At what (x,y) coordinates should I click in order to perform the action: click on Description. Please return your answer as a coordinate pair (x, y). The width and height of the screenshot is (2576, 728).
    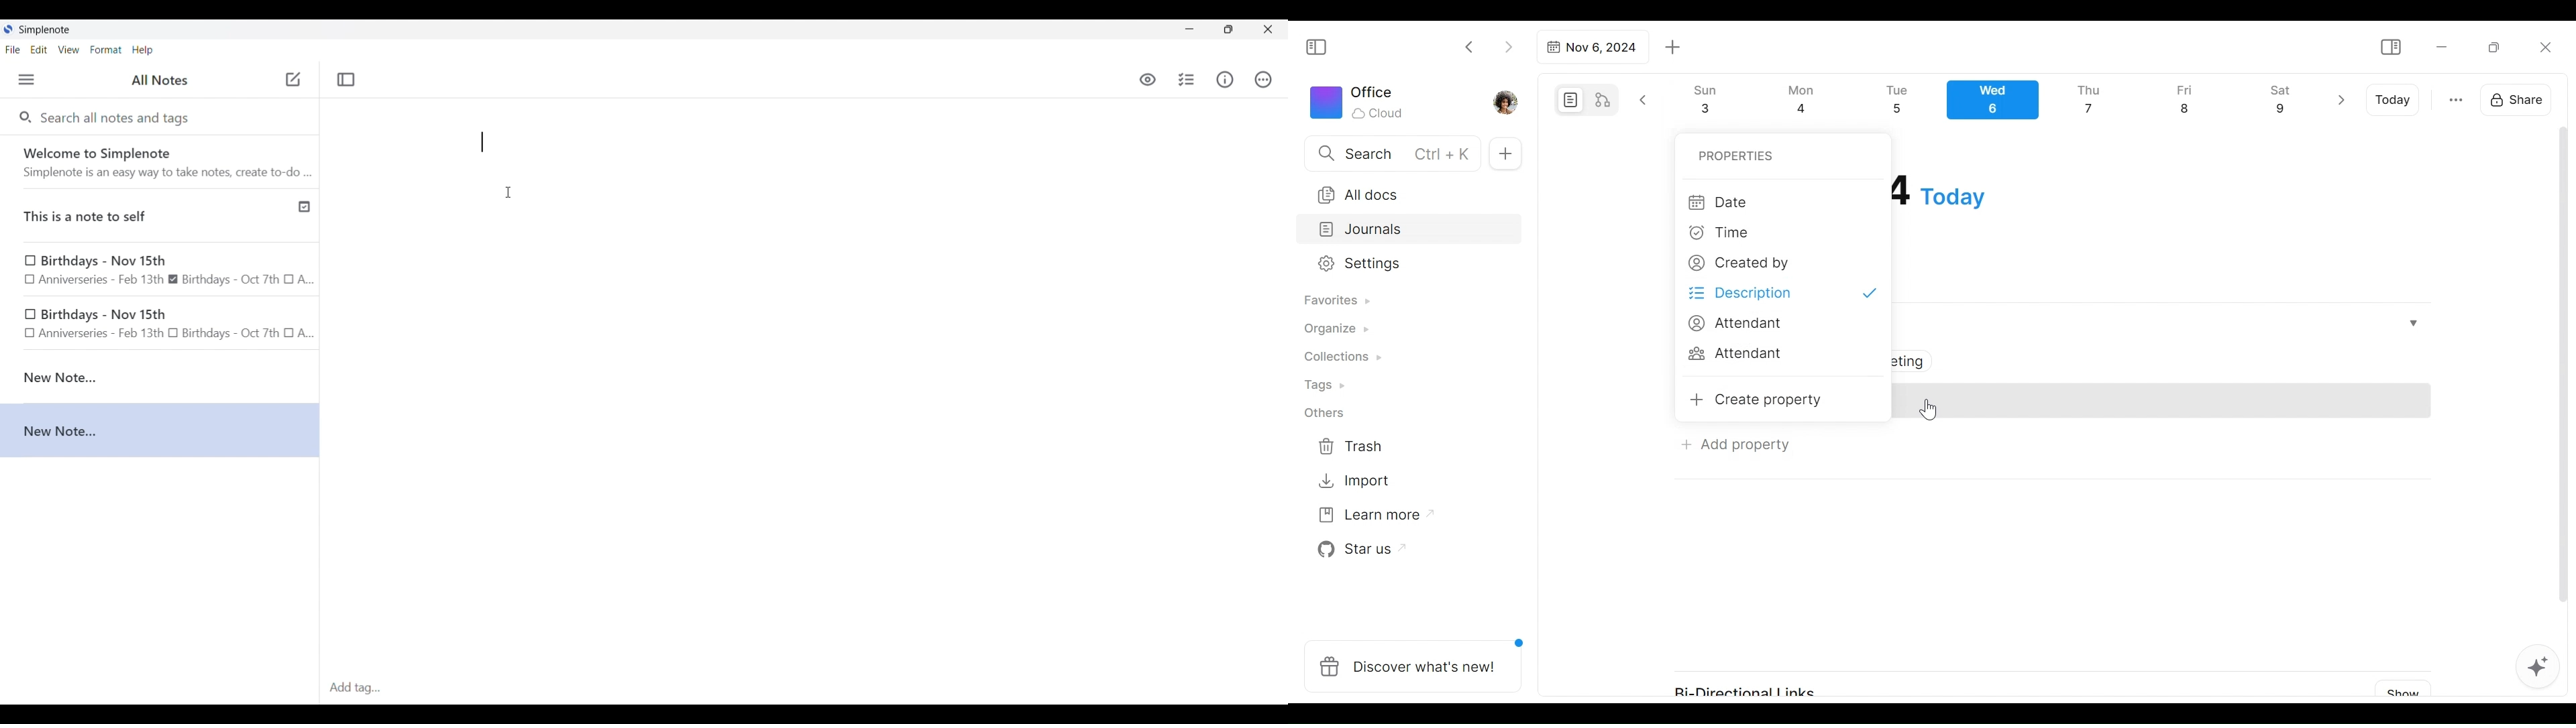
    Looking at the image, I should click on (1781, 292).